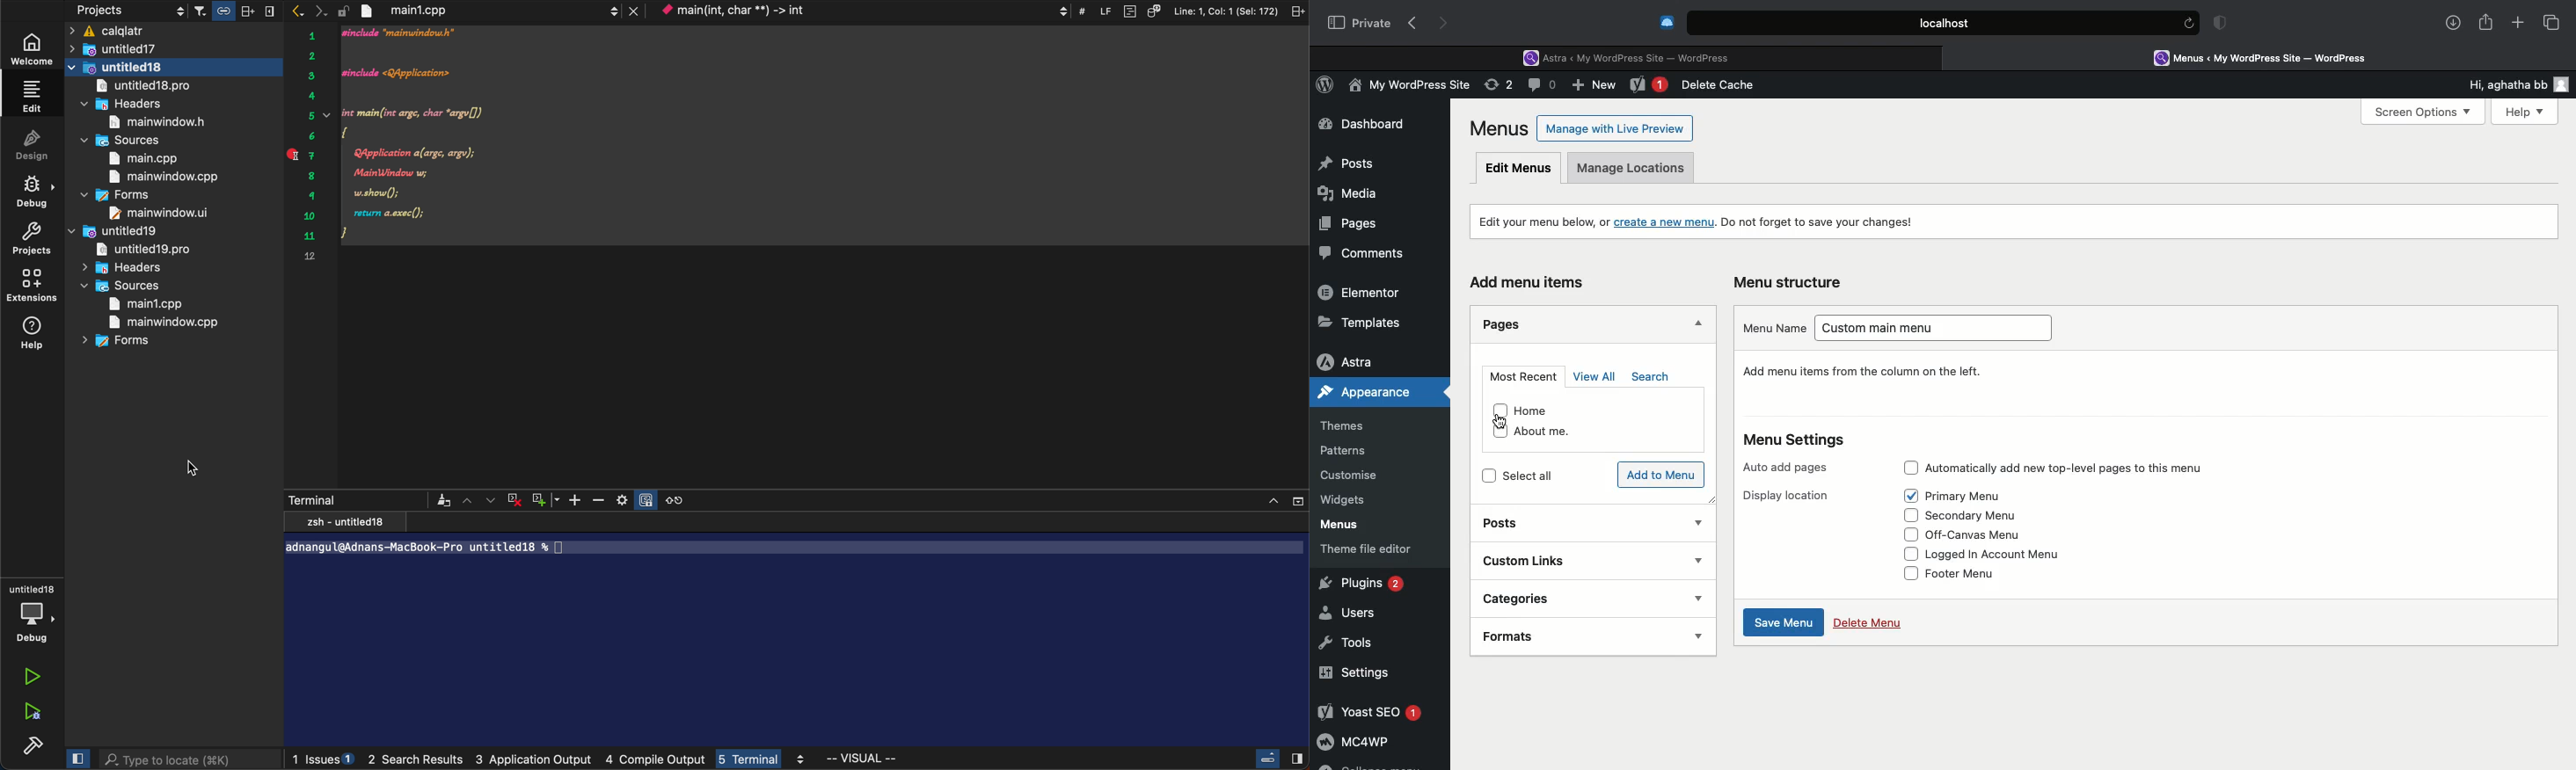 The height and width of the screenshot is (784, 2576). What do you see at coordinates (145, 249) in the screenshot?
I see `untitled pro` at bounding box center [145, 249].